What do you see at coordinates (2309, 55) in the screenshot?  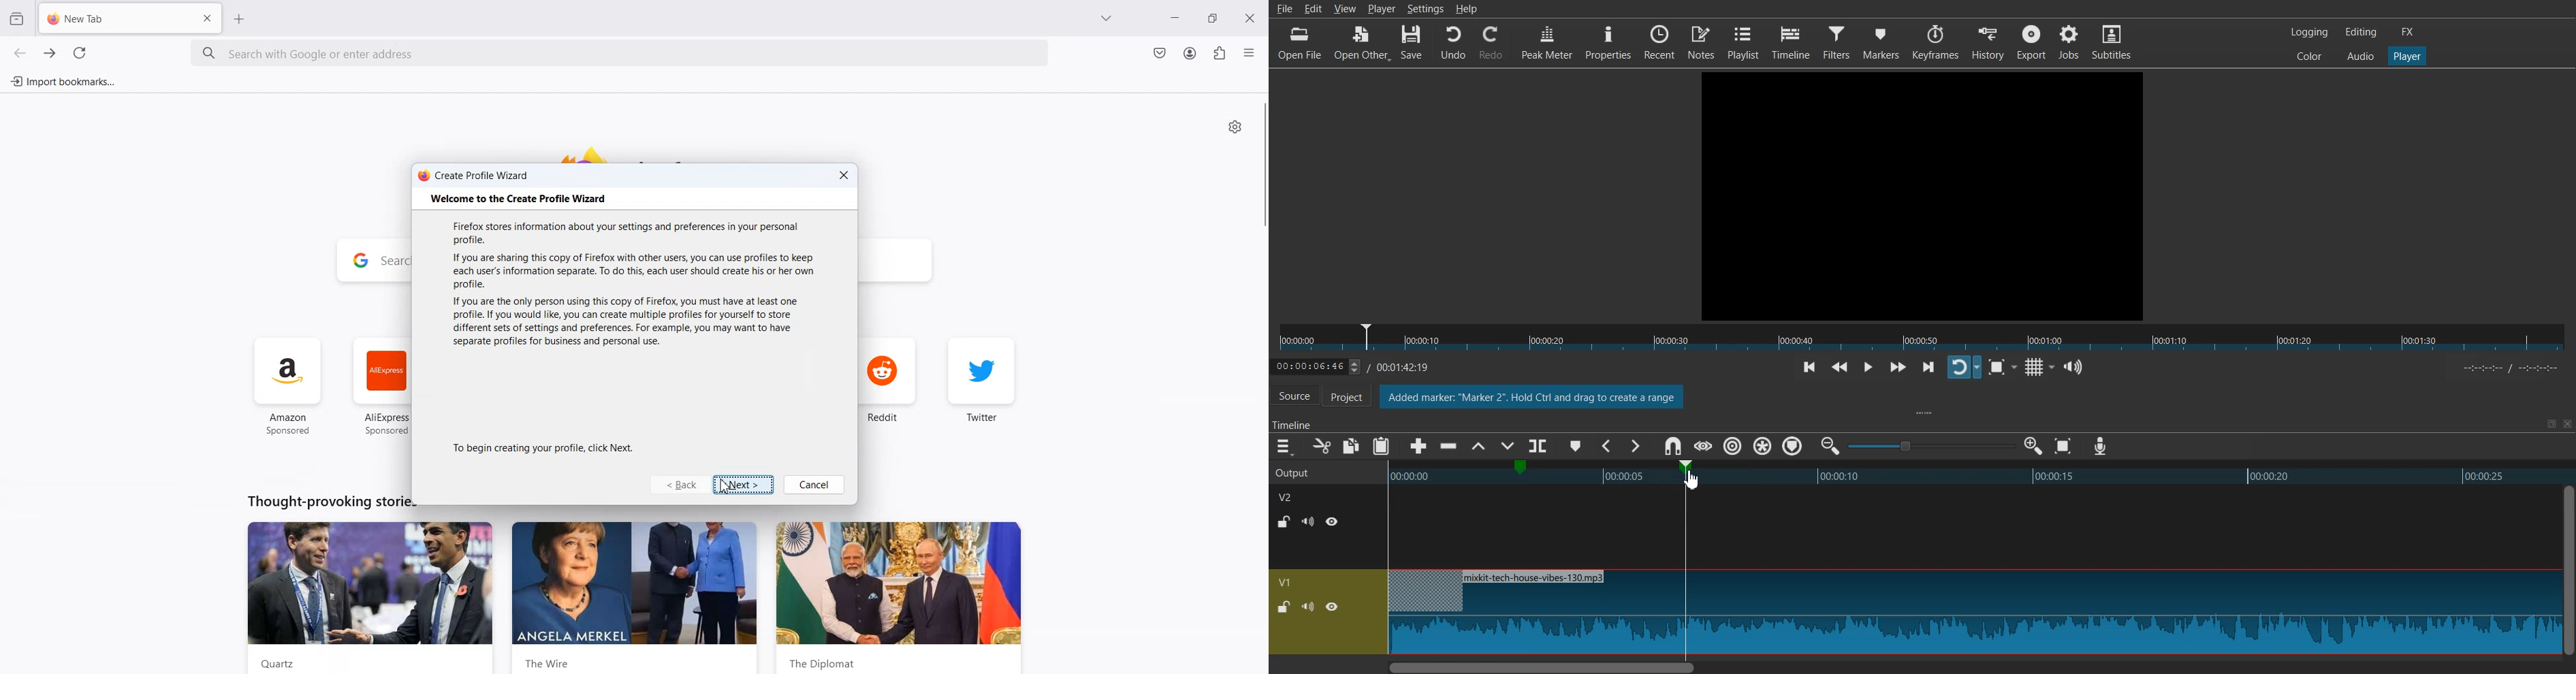 I see `Colors` at bounding box center [2309, 55].